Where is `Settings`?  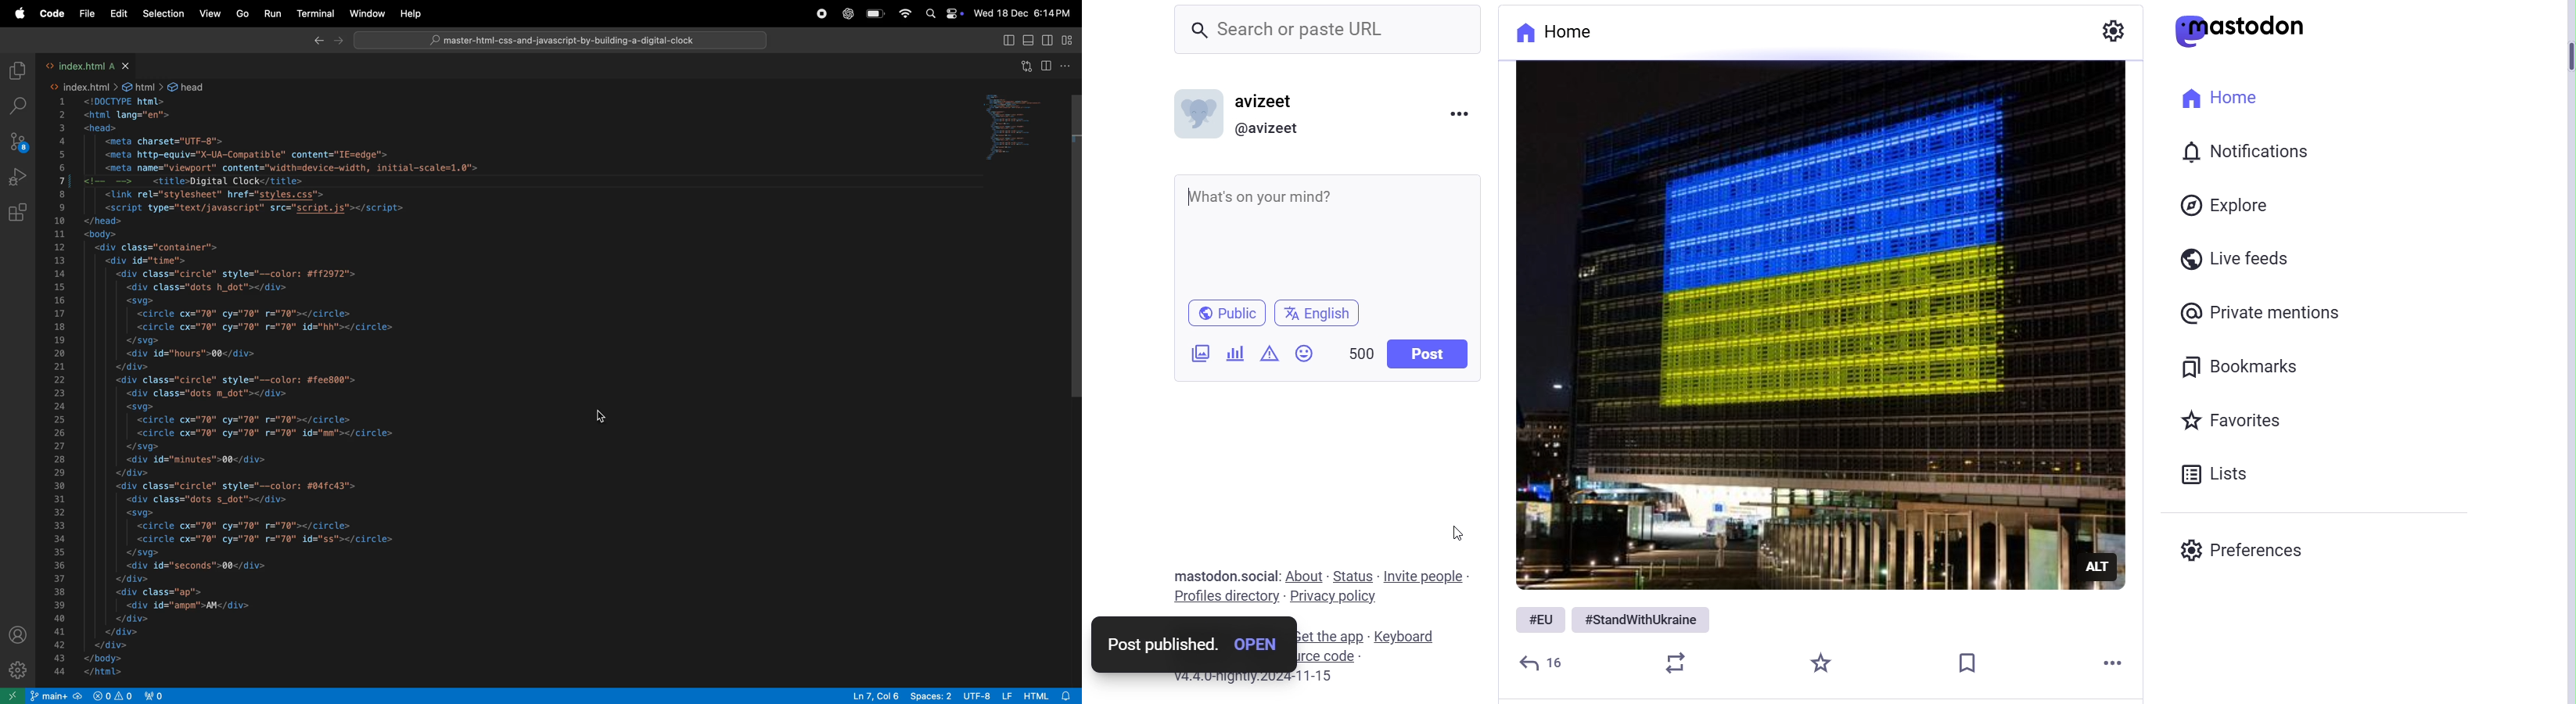
Settings is located at coordinates (2115, 31).